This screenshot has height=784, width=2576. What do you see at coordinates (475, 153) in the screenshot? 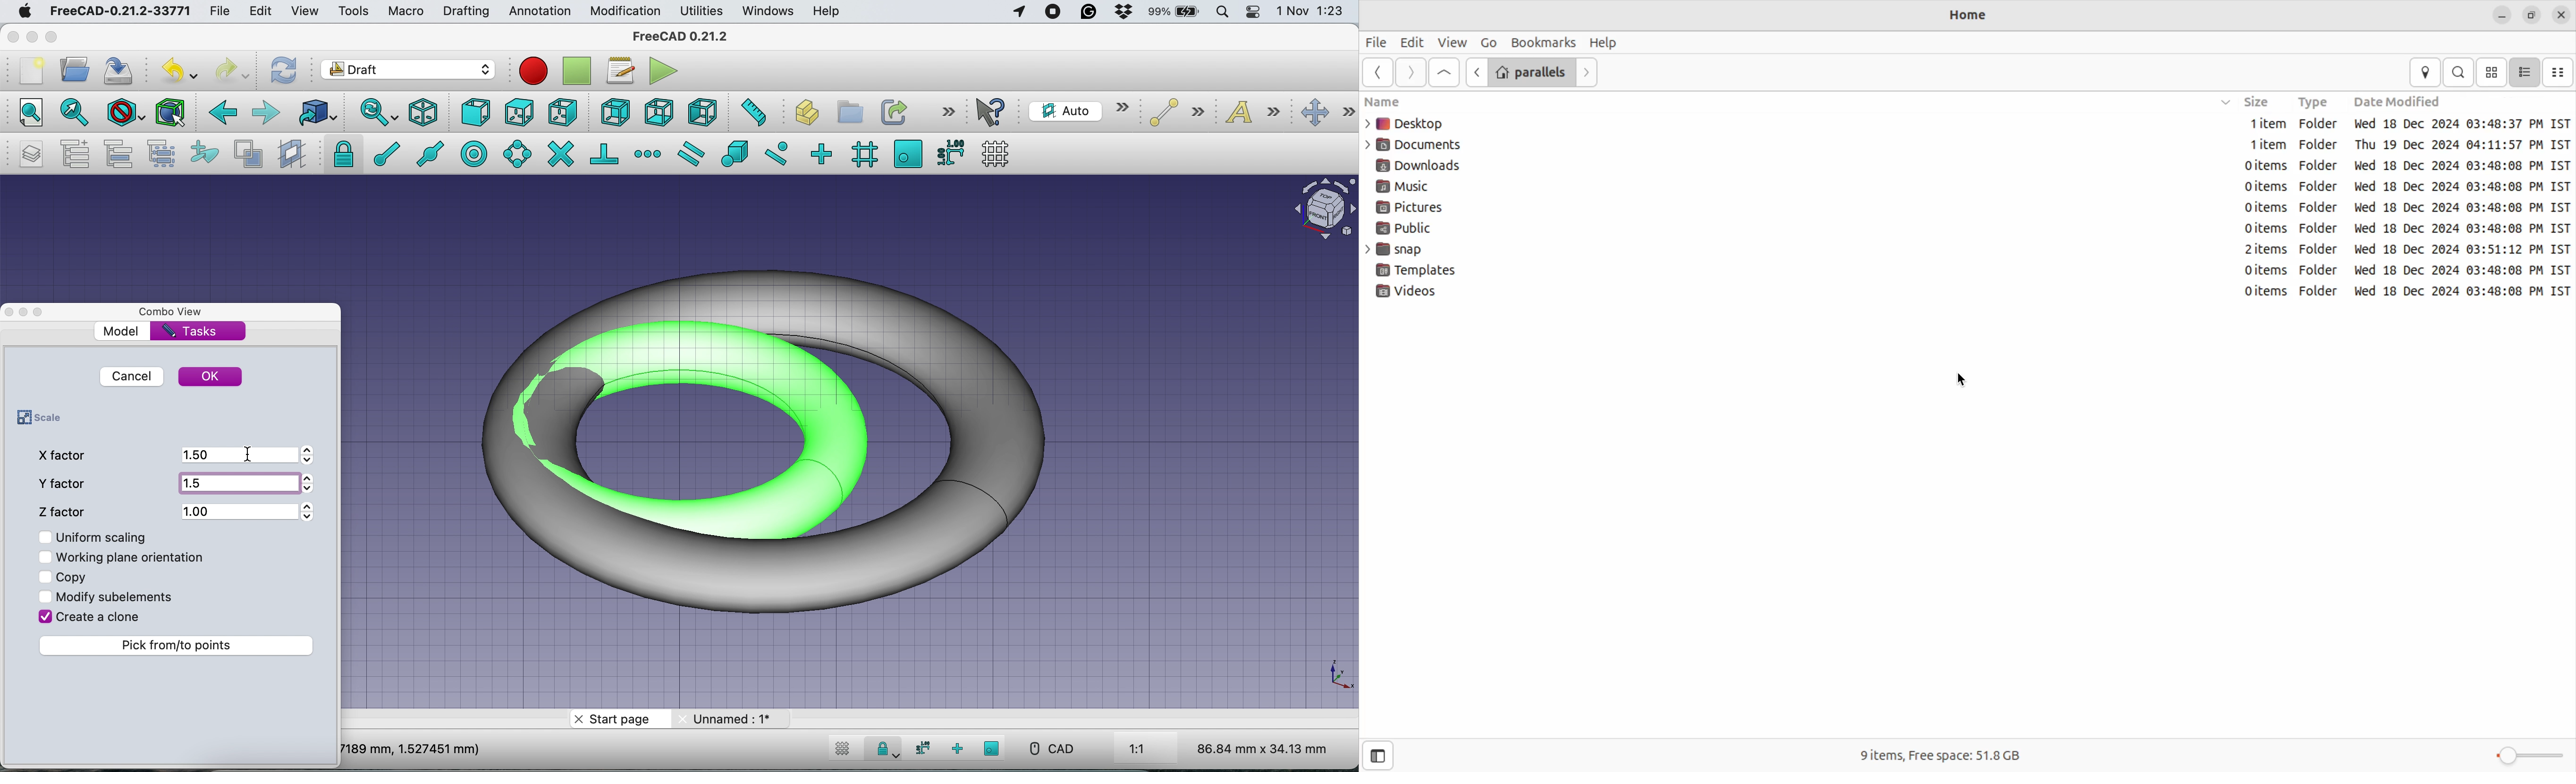
I see `snap center` at bounding box center [475, 153].